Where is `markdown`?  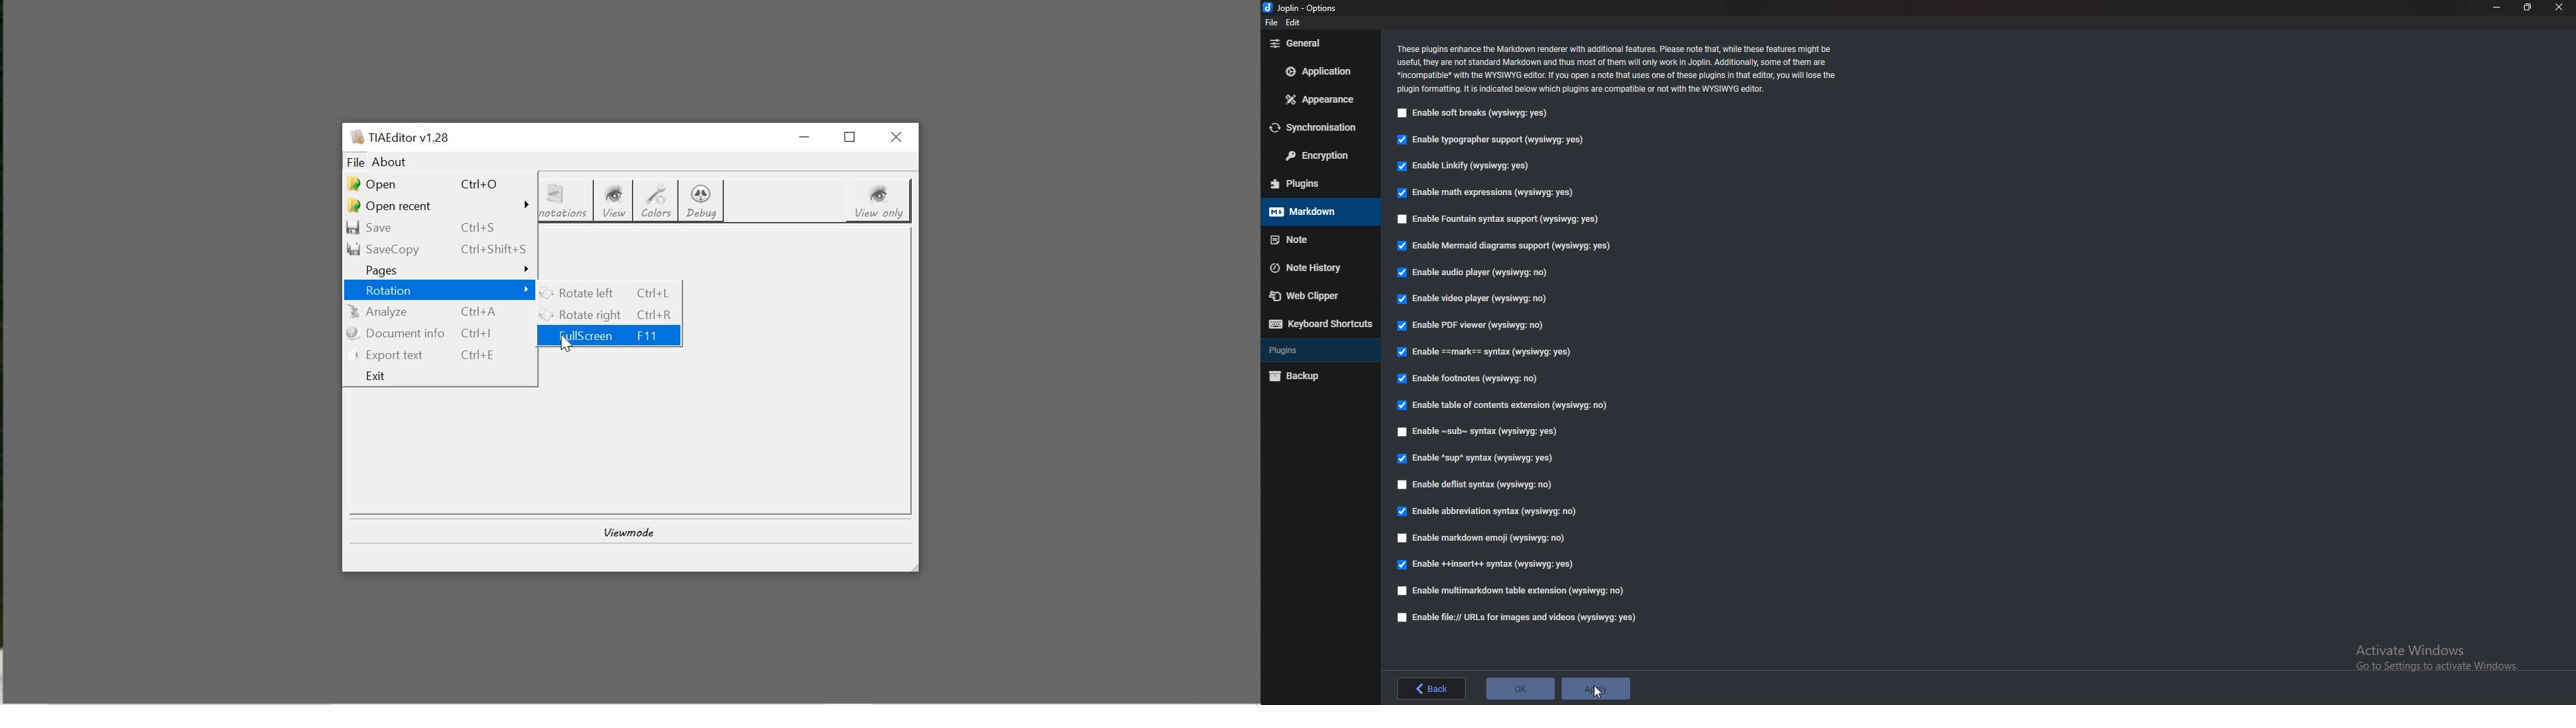 markdown is located at coordinates (1314, 212).